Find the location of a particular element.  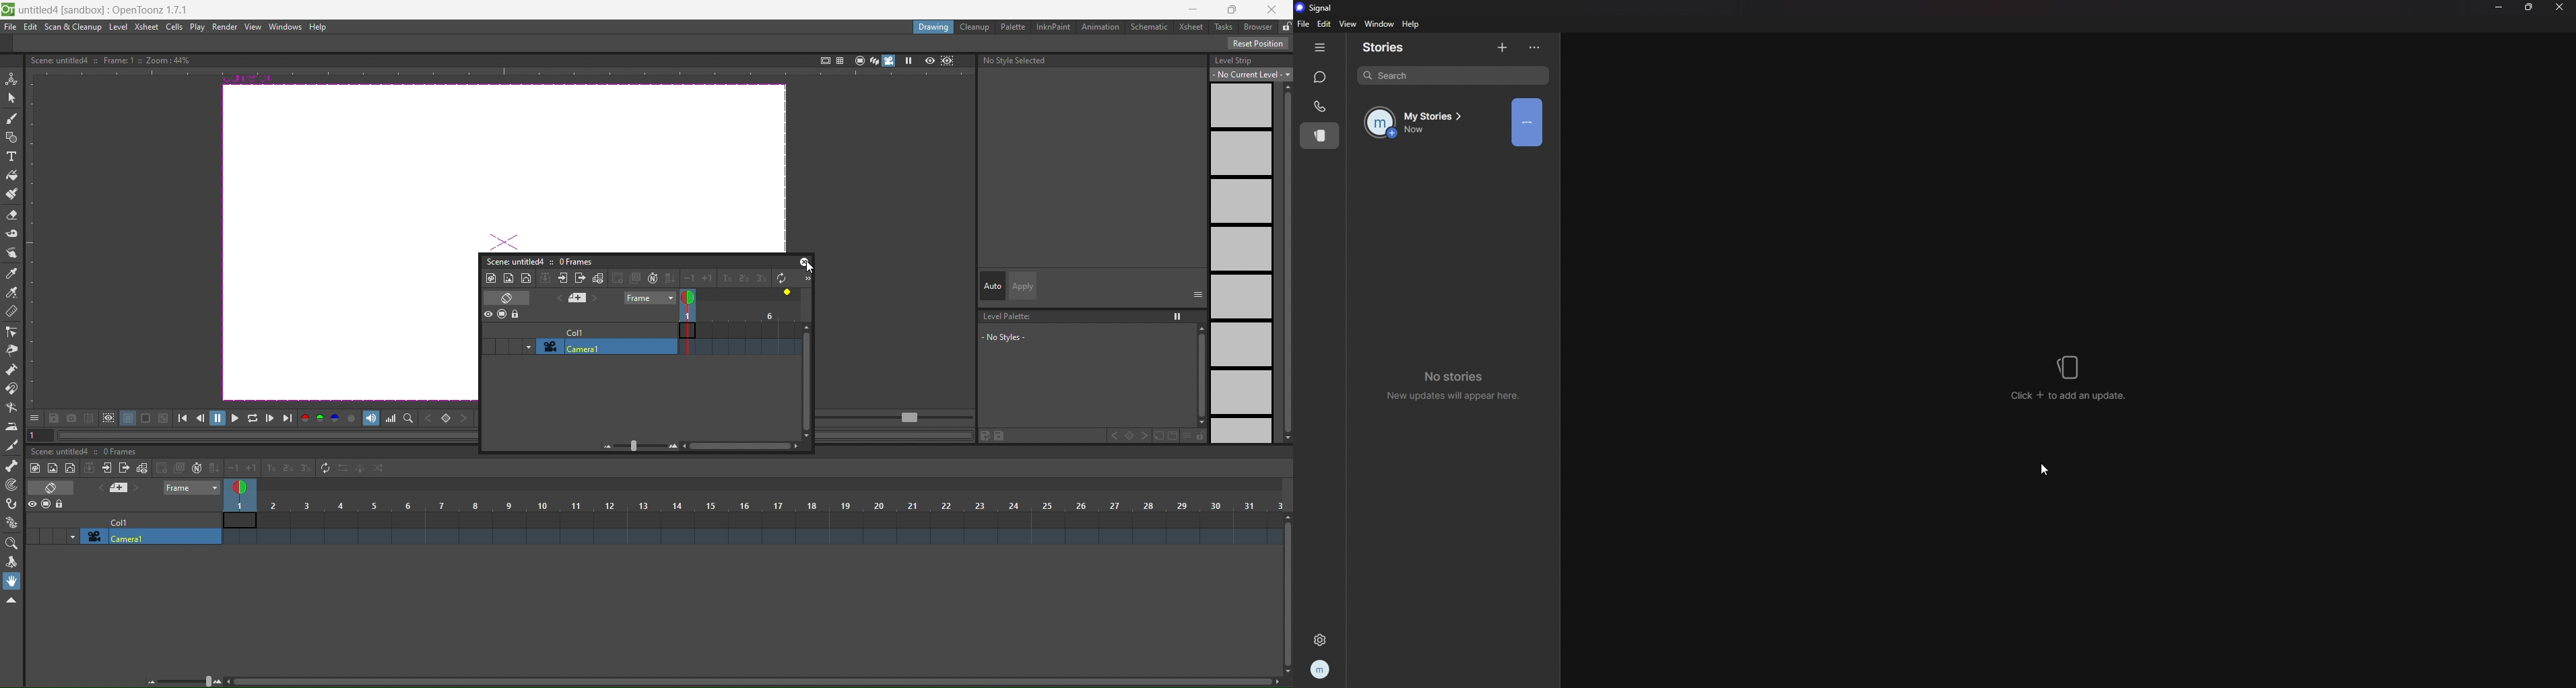

settings is located at coordinates (1322, 637).